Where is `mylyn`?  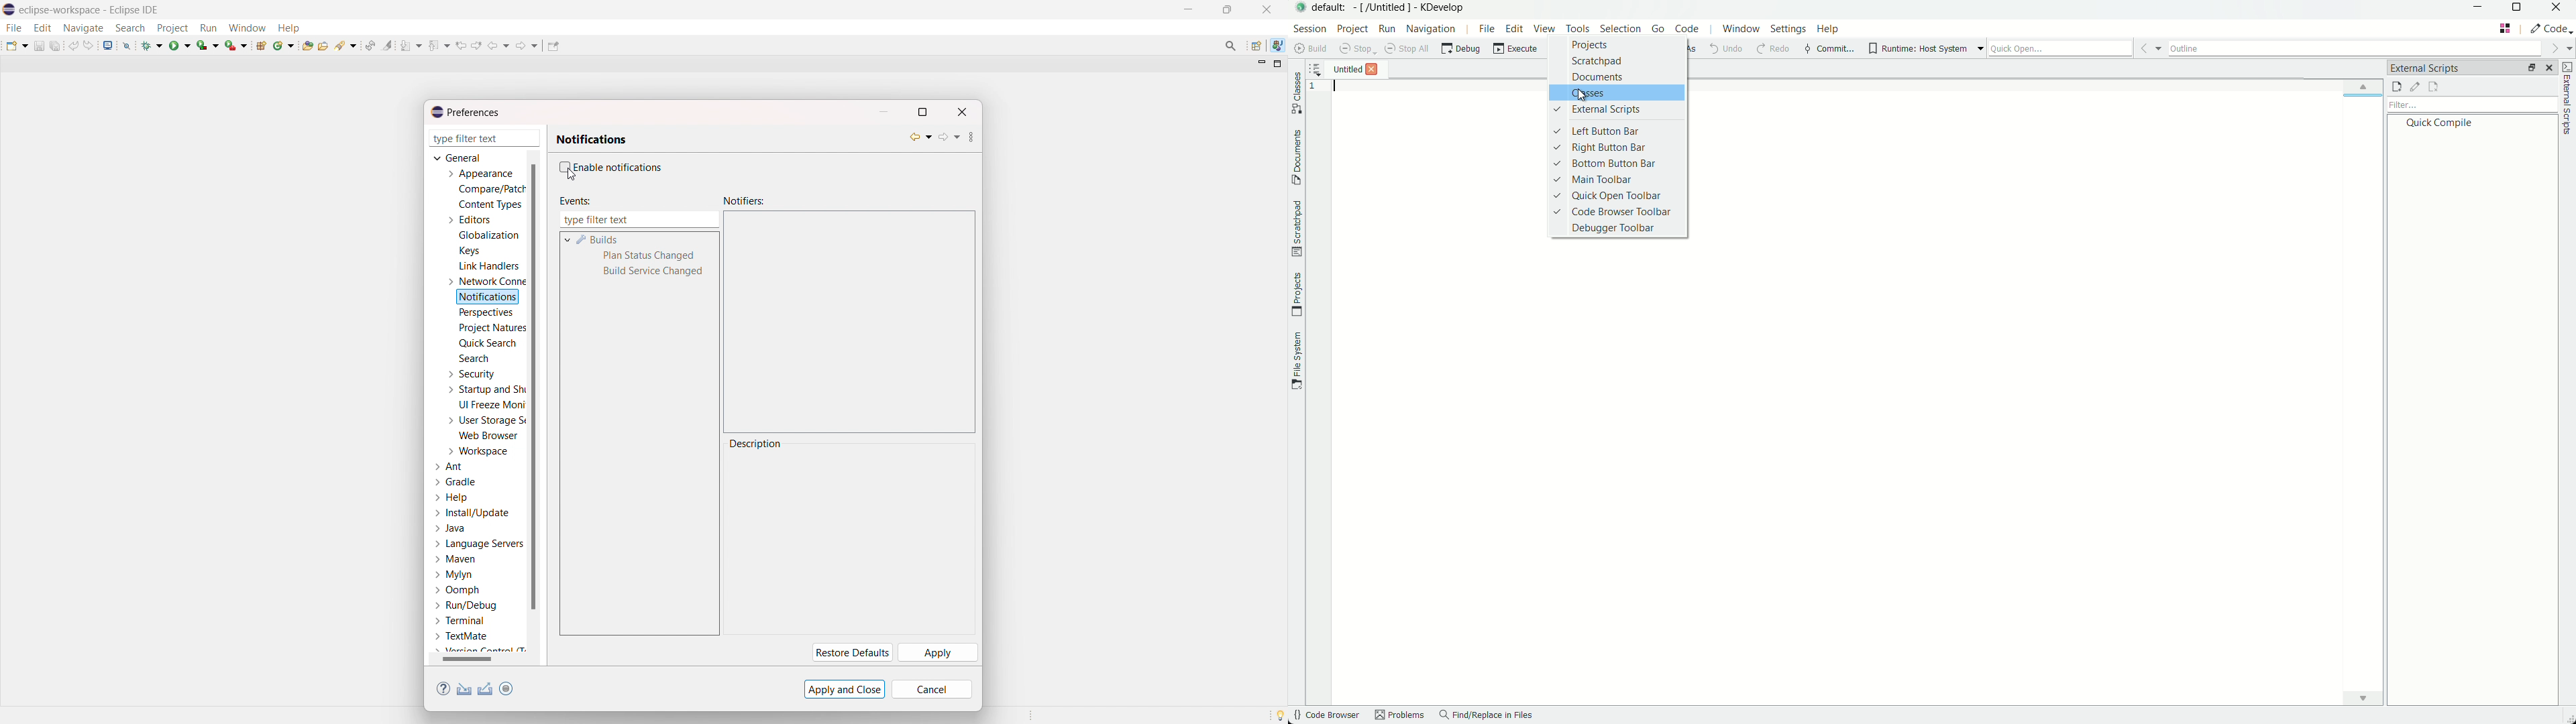
mylyn is located at coordinates (454, 575).